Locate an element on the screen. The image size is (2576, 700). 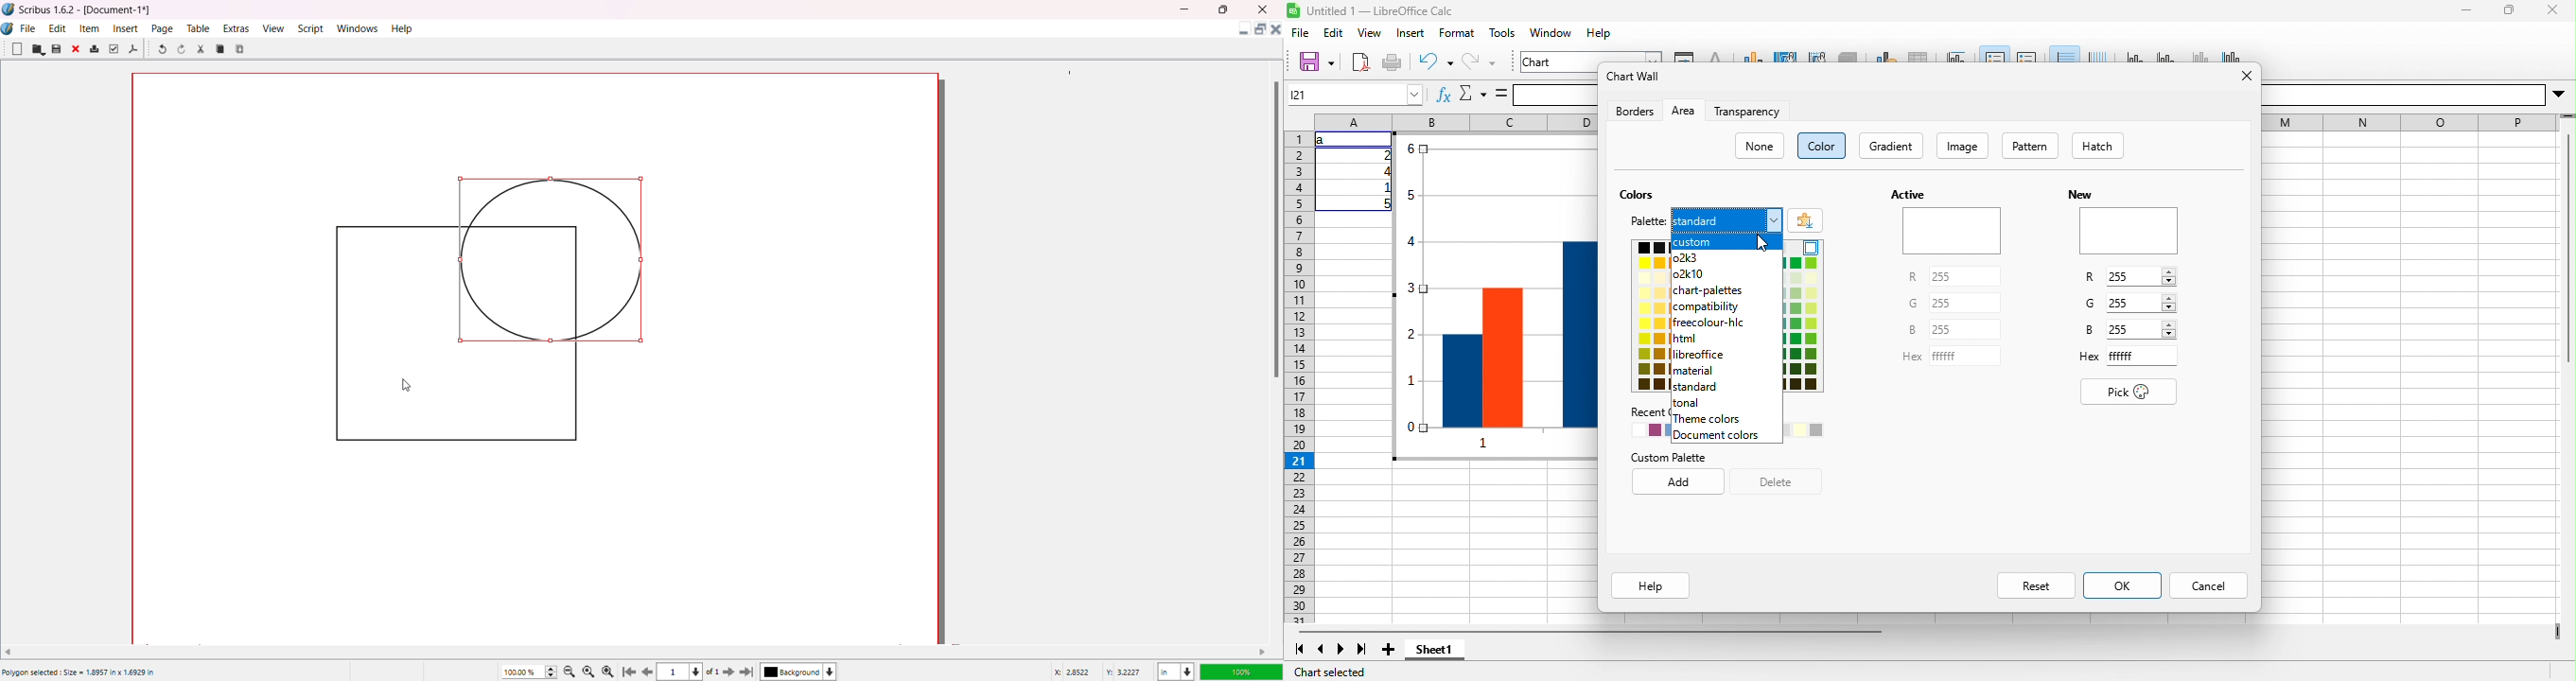
material is located at coordinates (1726, 370).